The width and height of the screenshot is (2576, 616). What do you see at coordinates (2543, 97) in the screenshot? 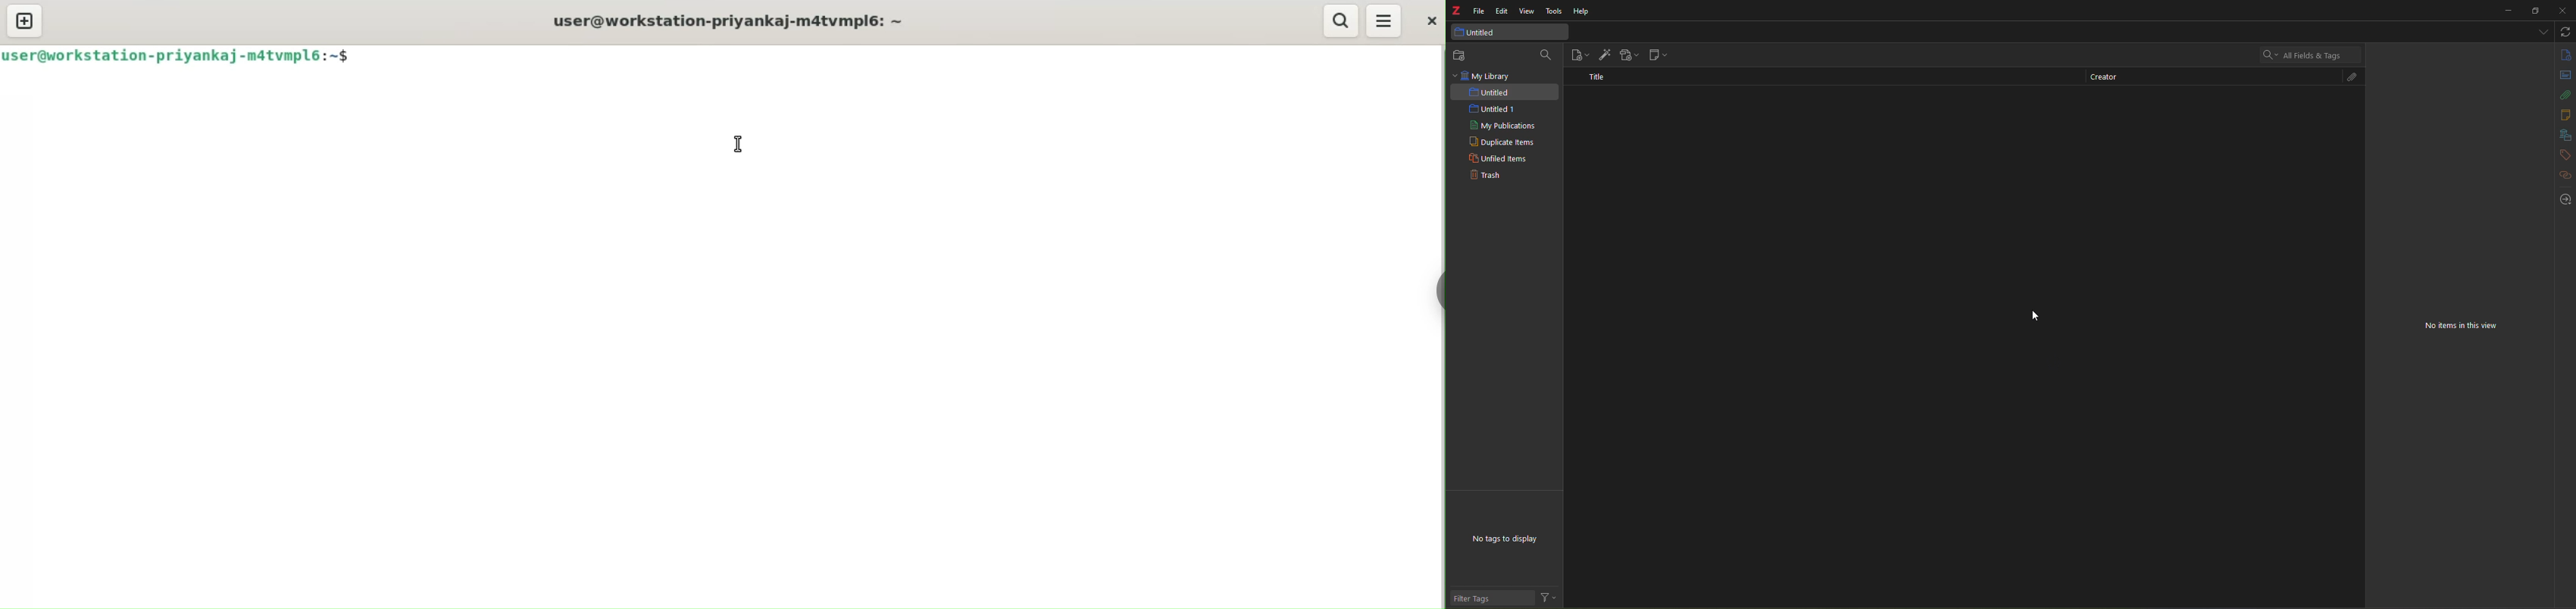
I see `close` at bounding box center [2543, 97].